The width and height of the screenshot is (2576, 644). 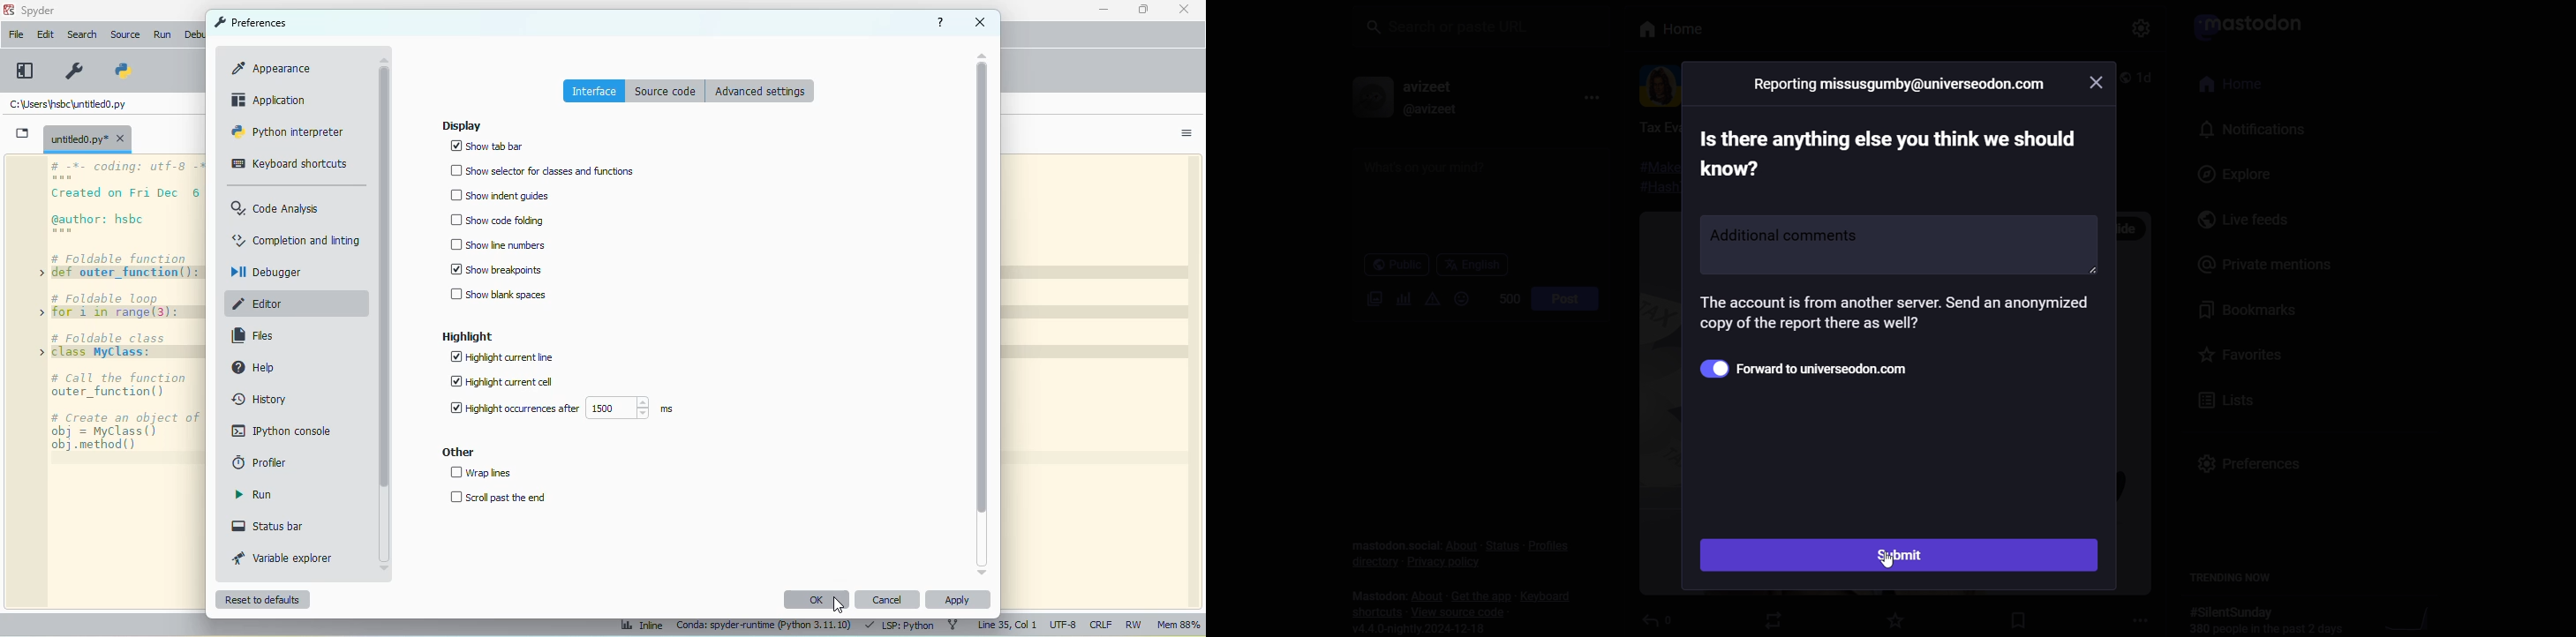 I want to click on highlight current cell, so click(x=503, y=382).